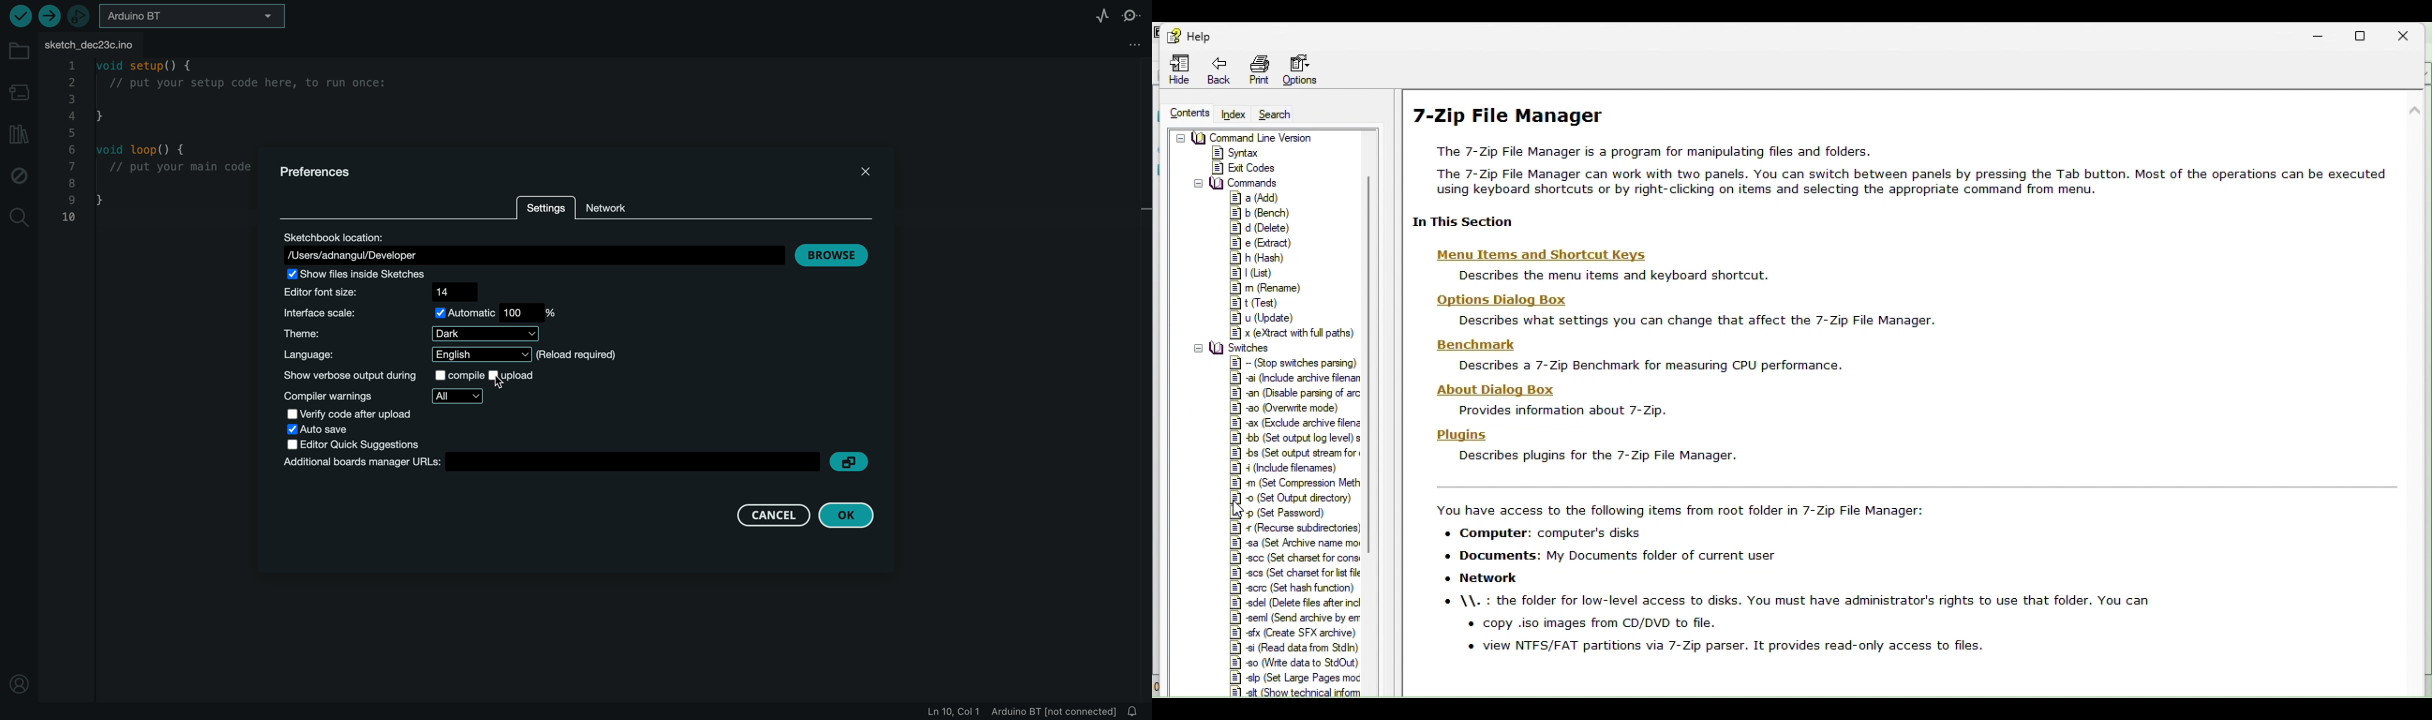  Describe the element at coordinates (1255, 260) in the screenshot. I see `Hash` at that location.